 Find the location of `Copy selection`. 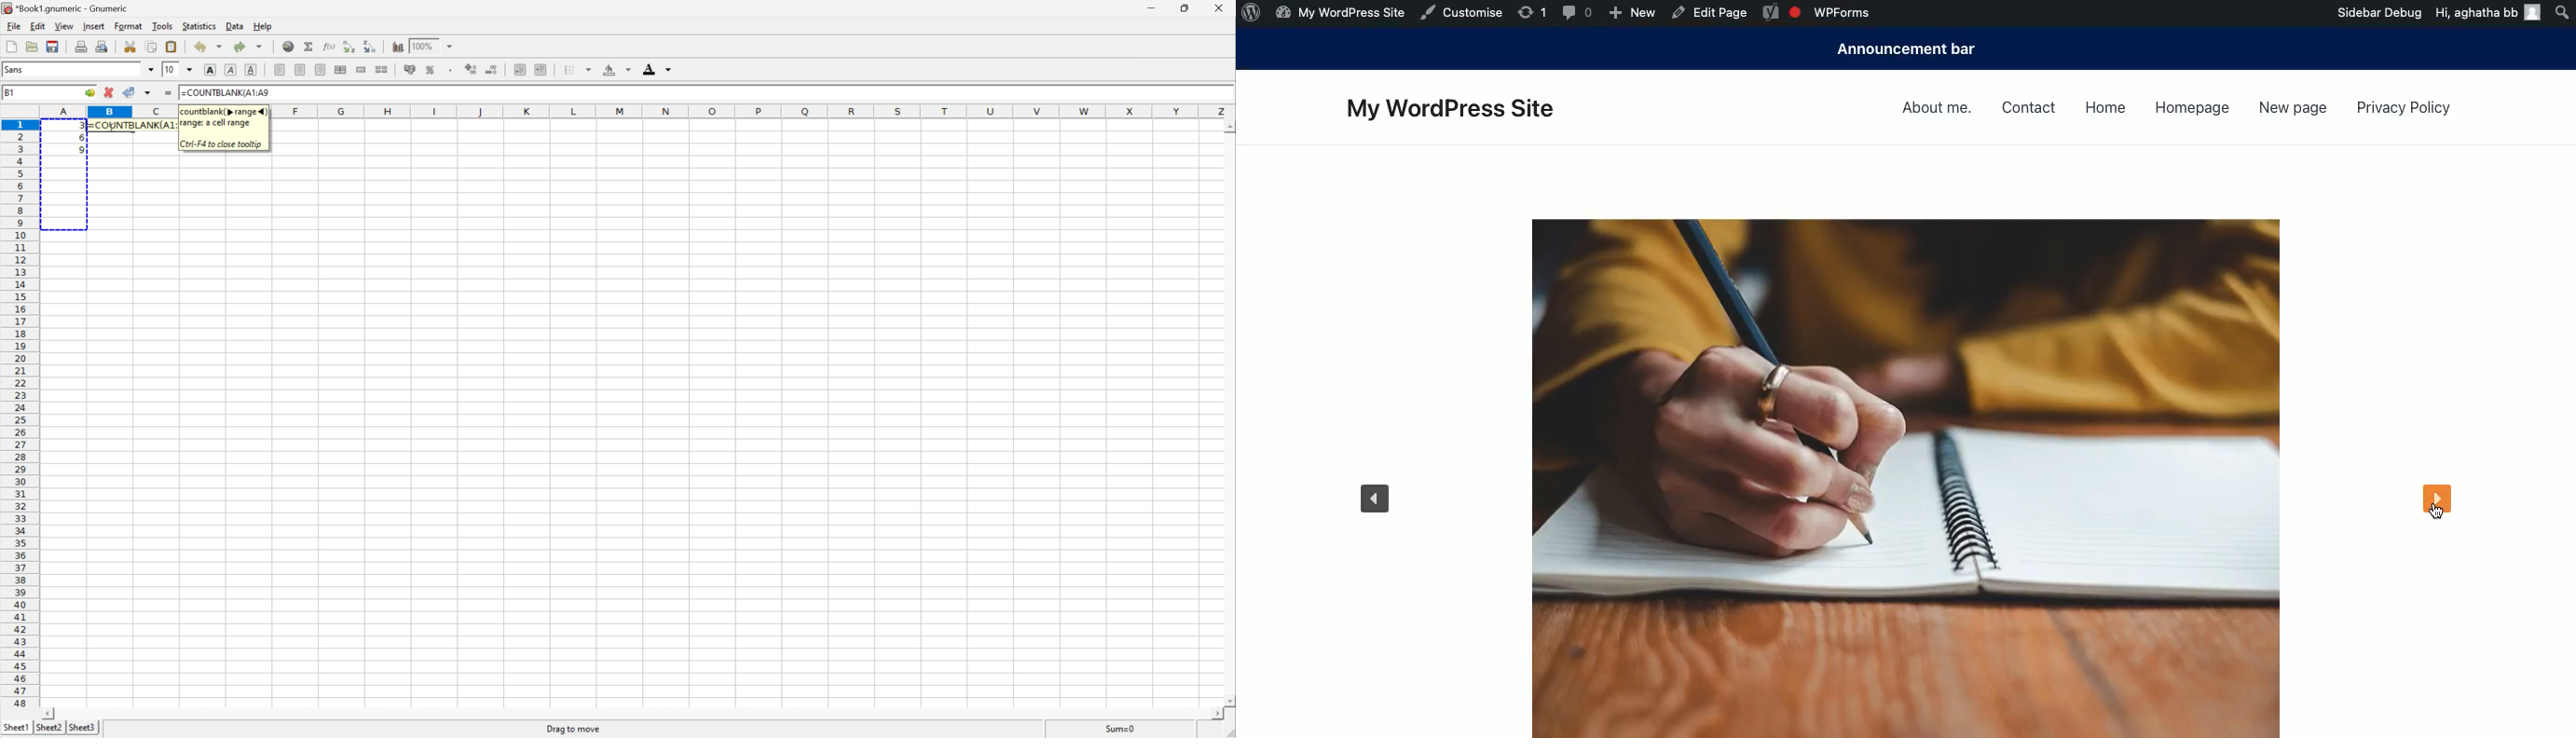

Copy selection is located at coordinates (152, 46).